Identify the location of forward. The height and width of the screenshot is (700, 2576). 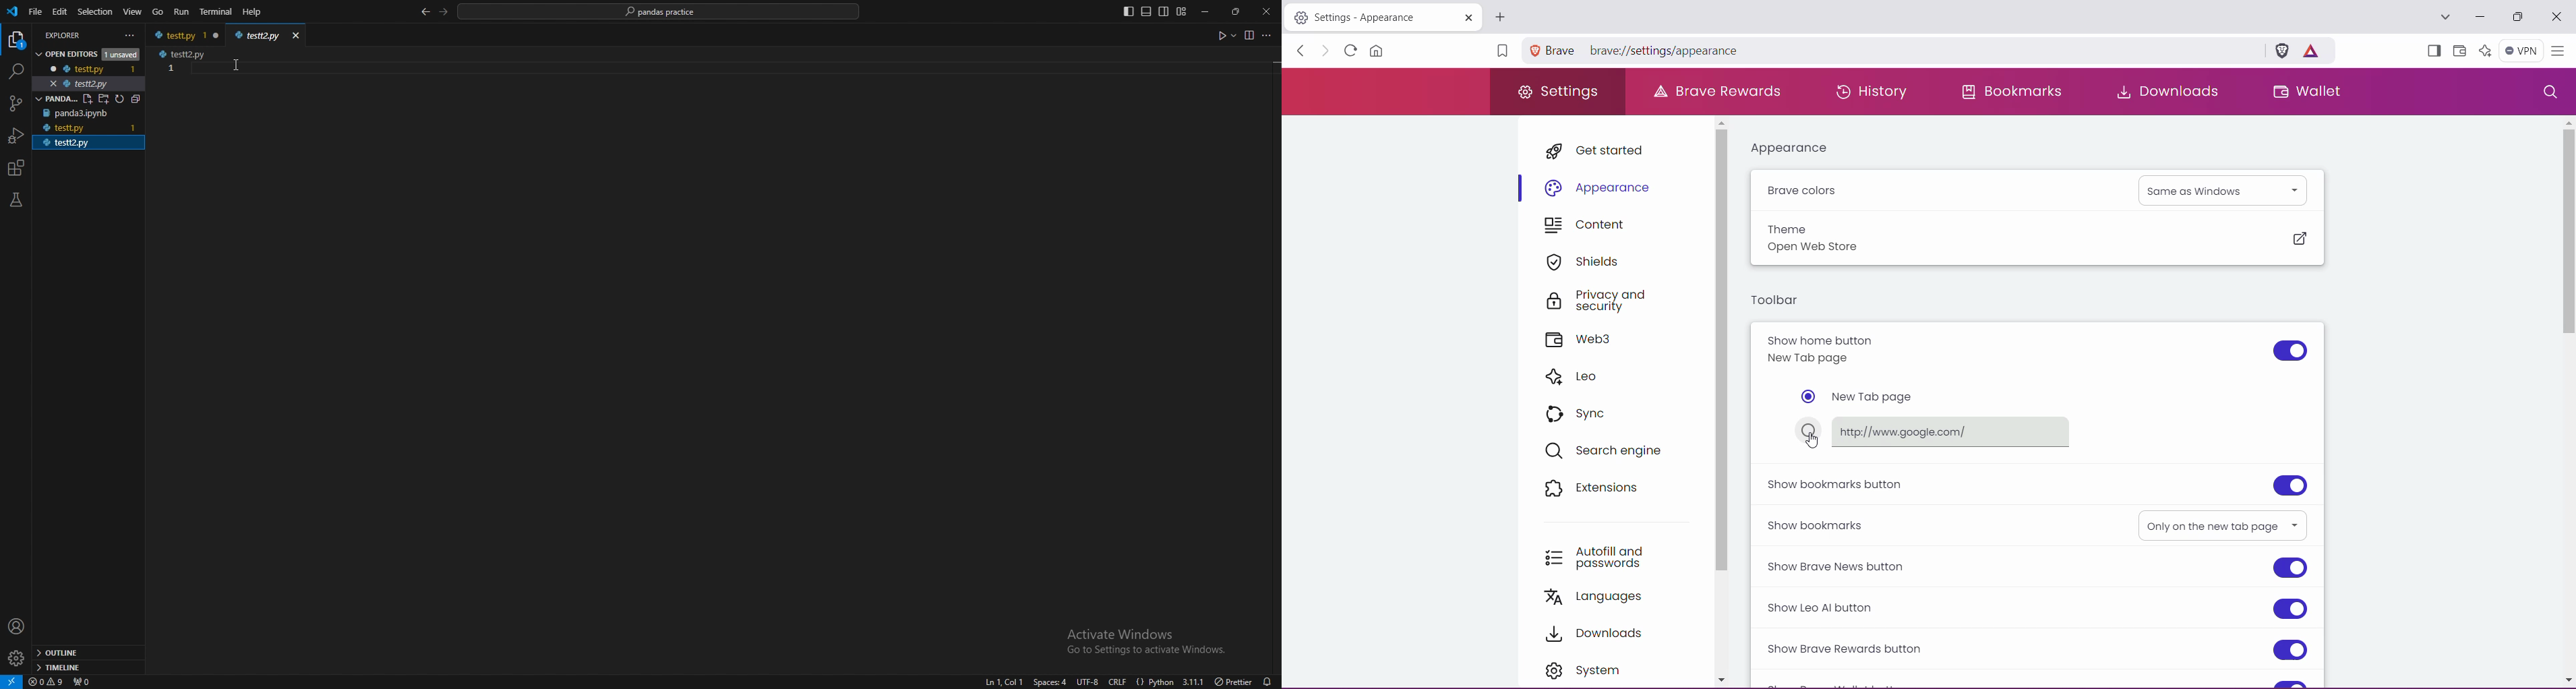
(444, 11).